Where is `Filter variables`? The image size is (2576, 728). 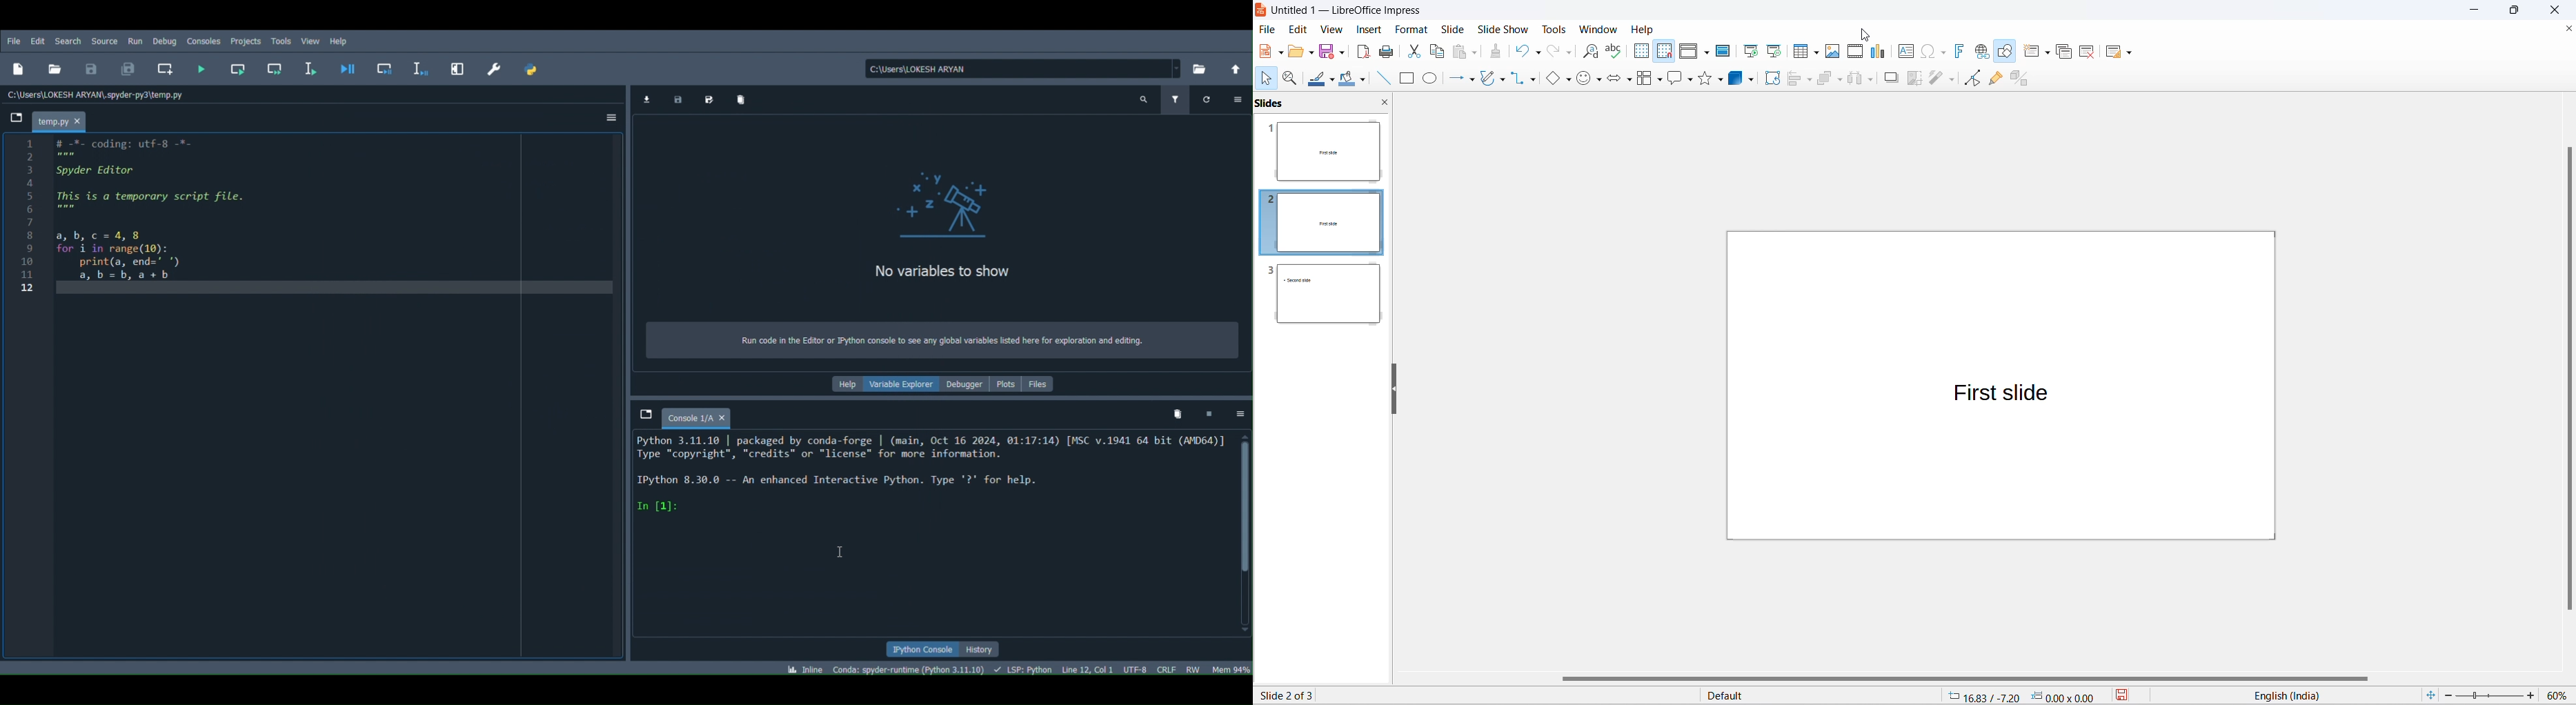
Filter variables is located at coordinates (1180, 101).